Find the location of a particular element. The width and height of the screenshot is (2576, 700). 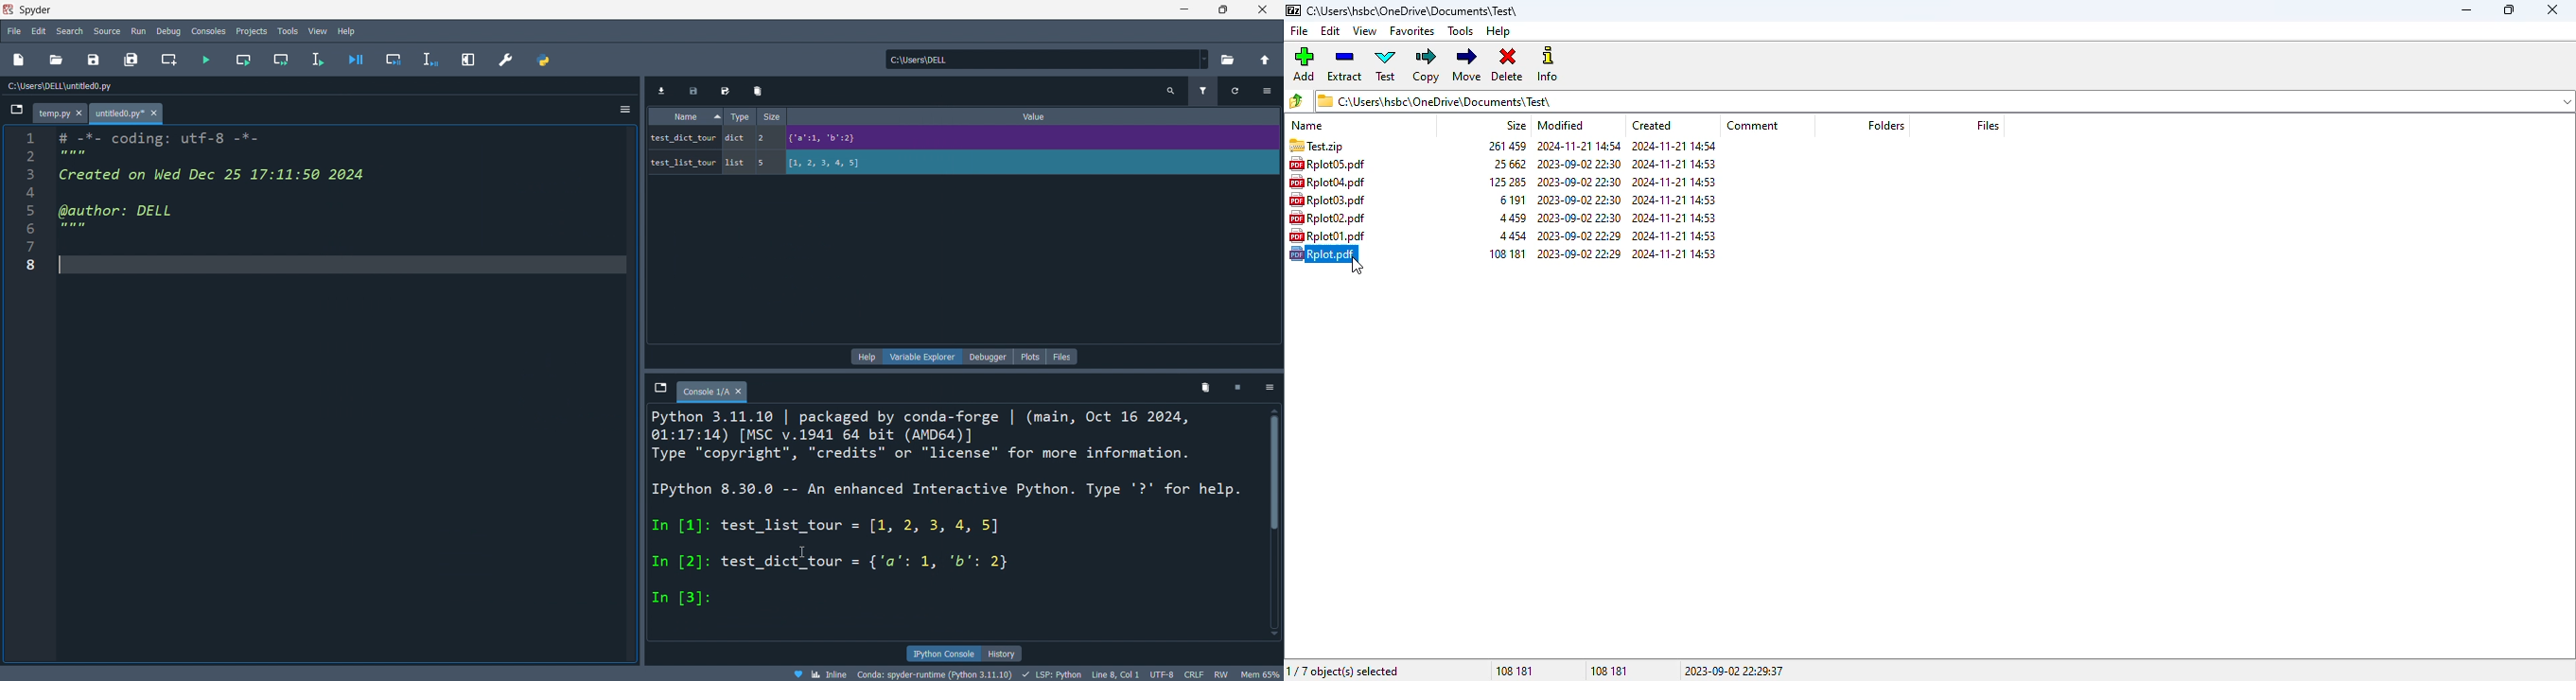

filter variables is located at coordinates (1204, 92).